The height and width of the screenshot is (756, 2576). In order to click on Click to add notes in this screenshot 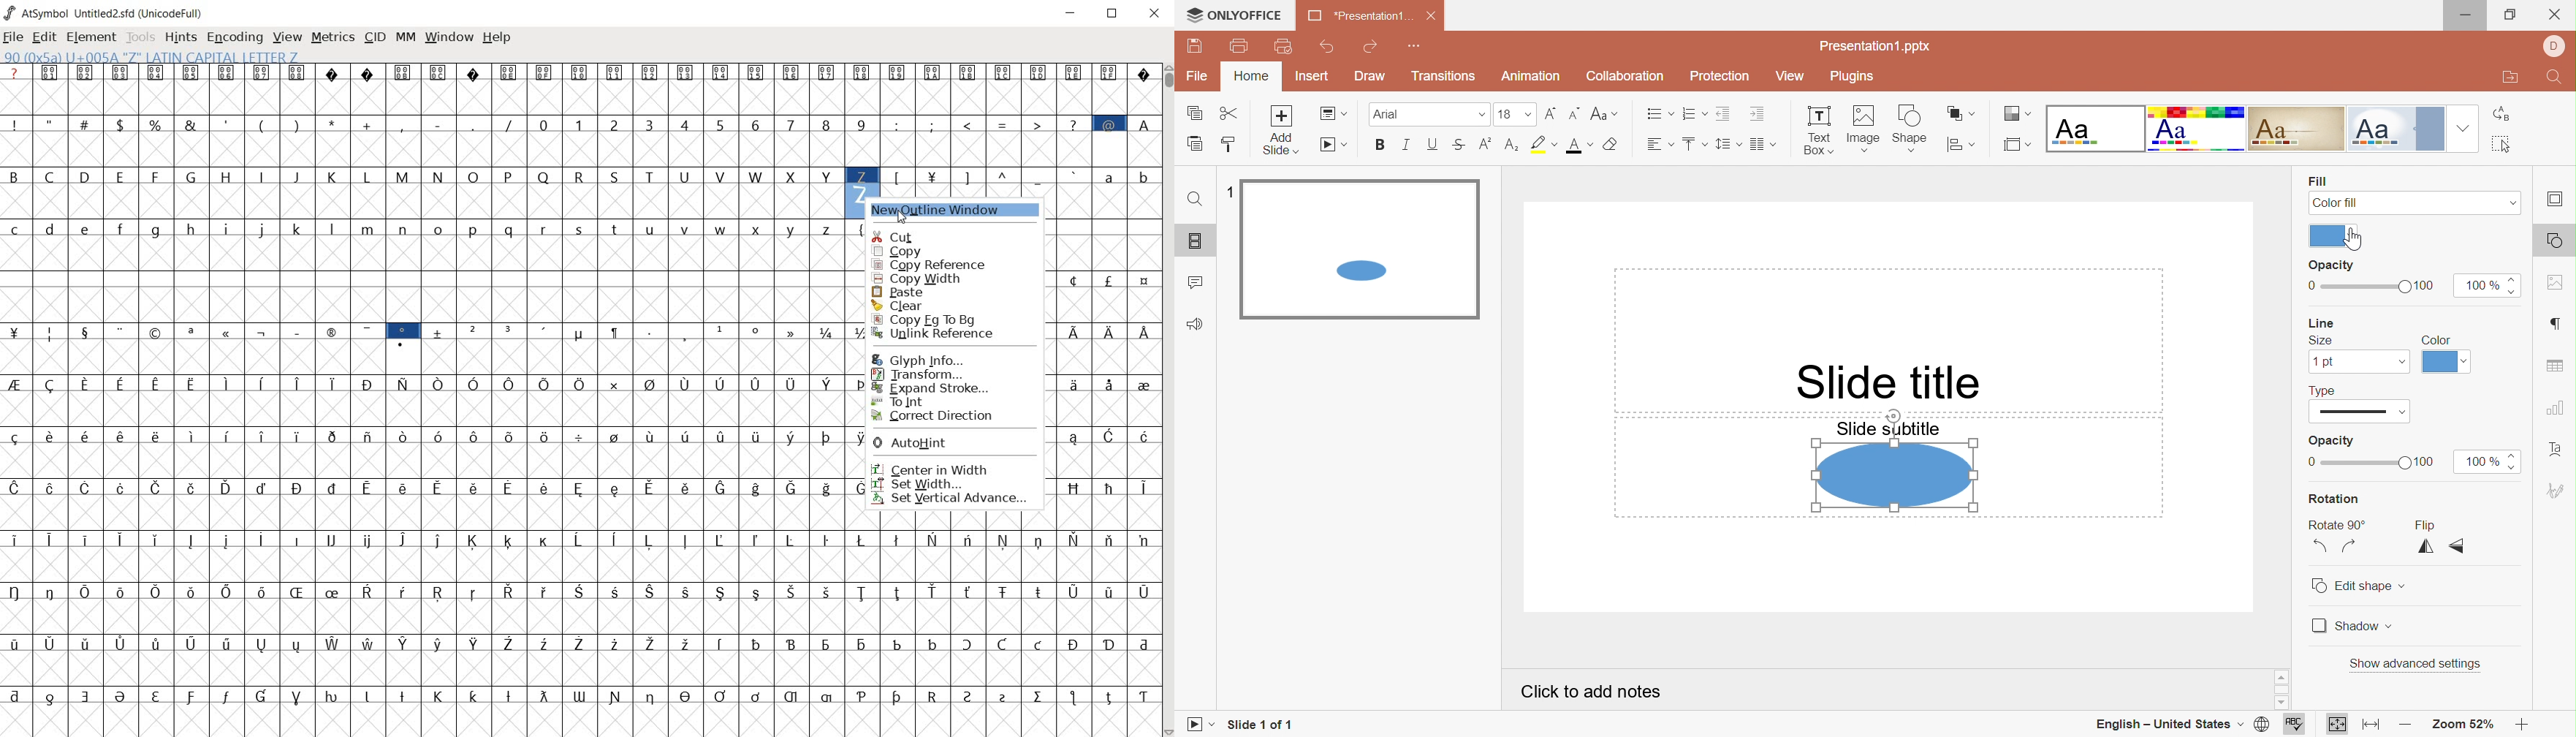, I will do `click(1591, 691)`.